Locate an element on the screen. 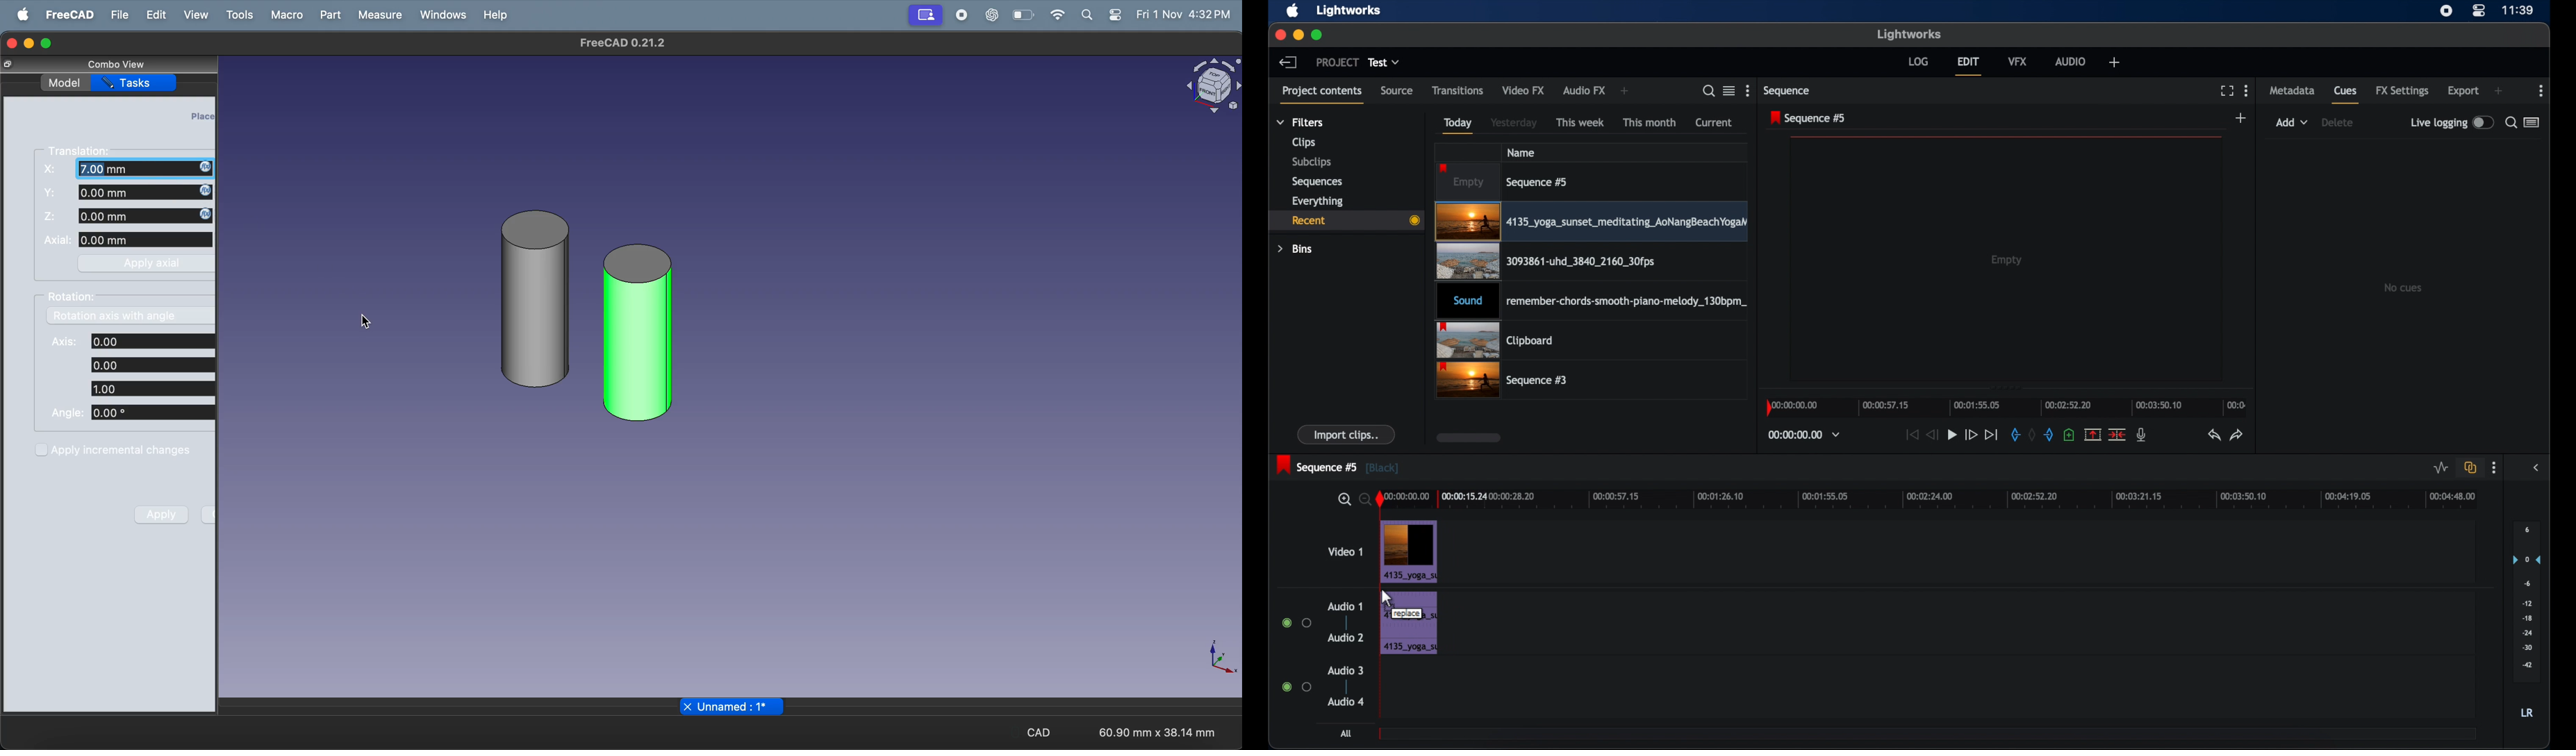 The height and width of the screenshot is (756, 2576). macro is located at coordinates (287, 16).